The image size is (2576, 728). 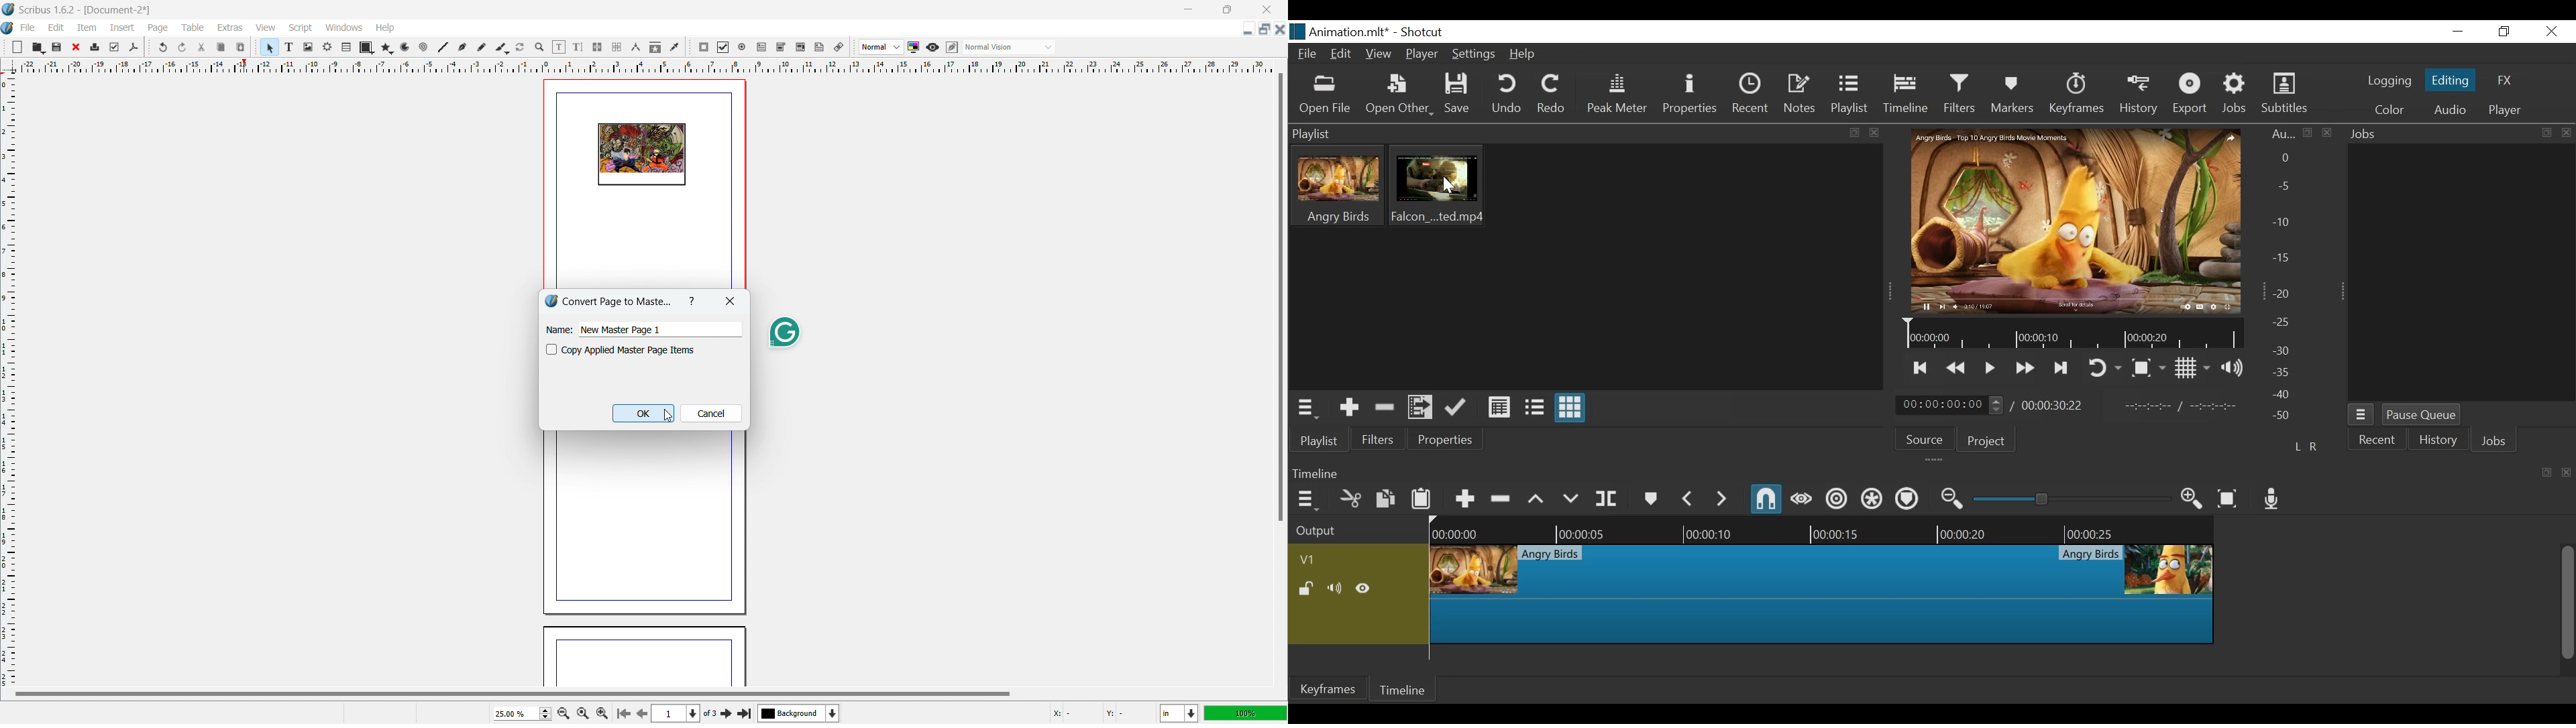 I want to click on bezier curve, so click(x=462, y=48).